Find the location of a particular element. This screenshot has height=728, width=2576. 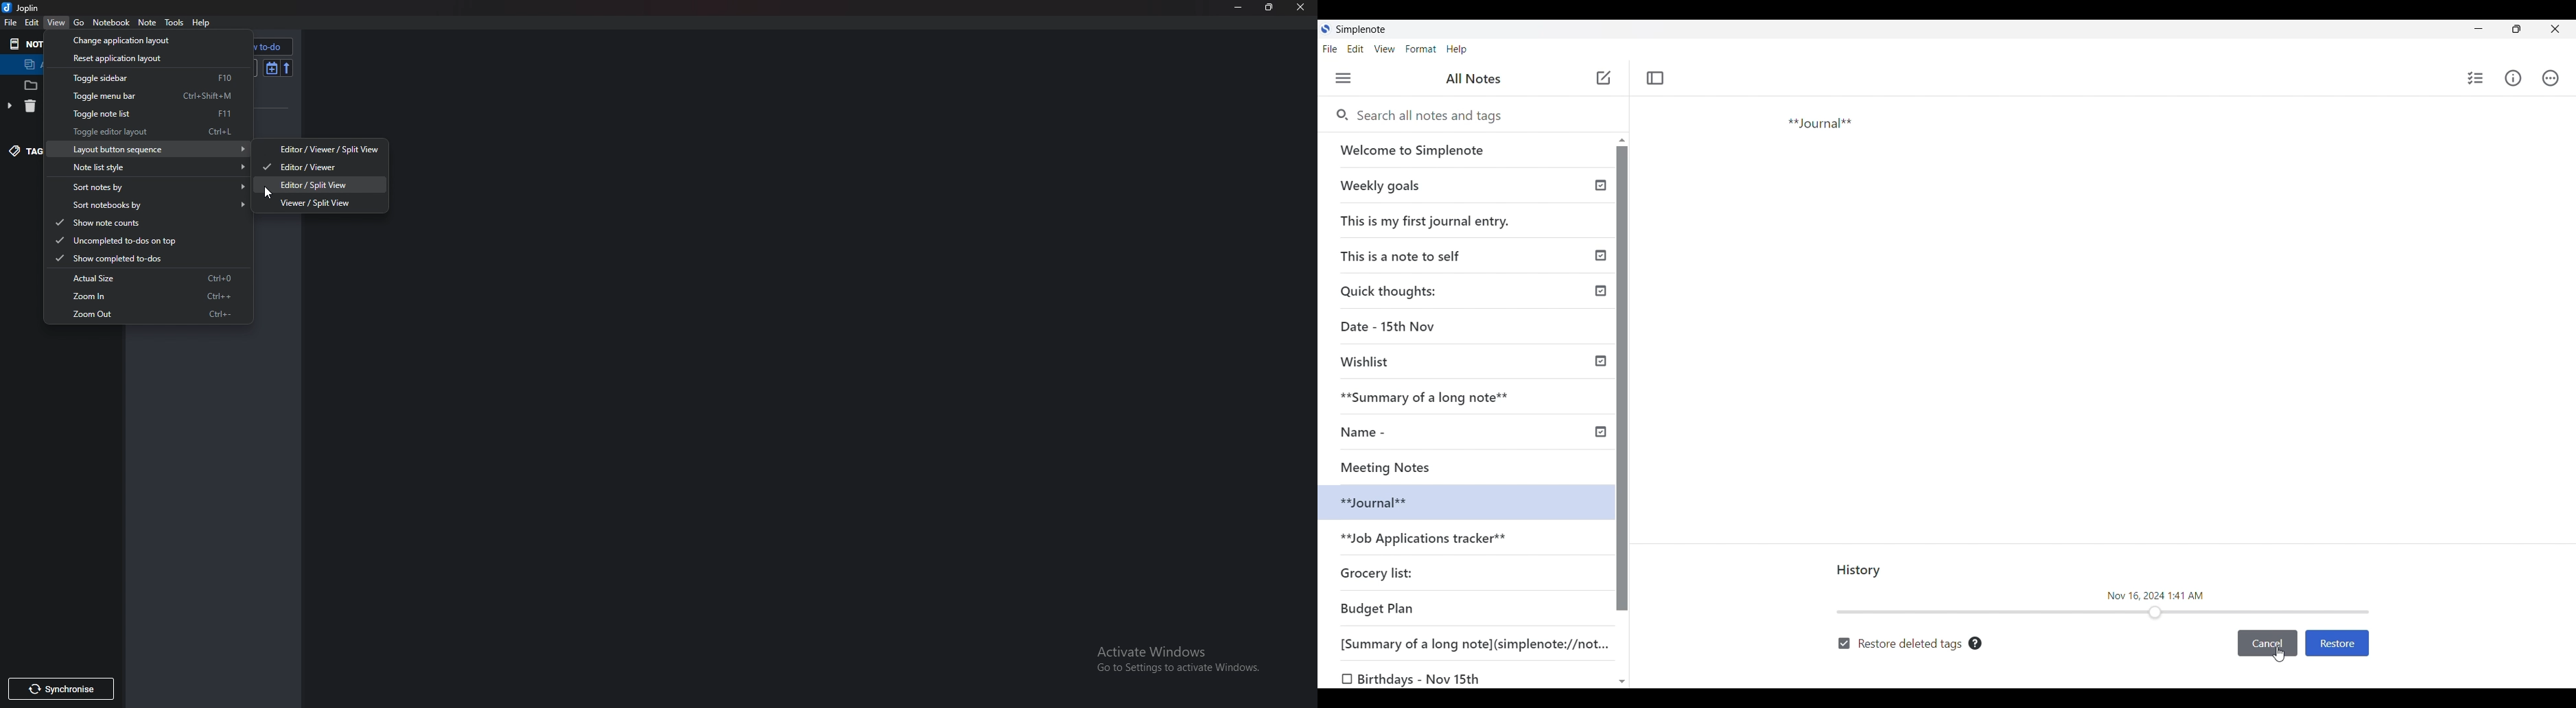

weekly goals is located at coordinates (1464, 185).